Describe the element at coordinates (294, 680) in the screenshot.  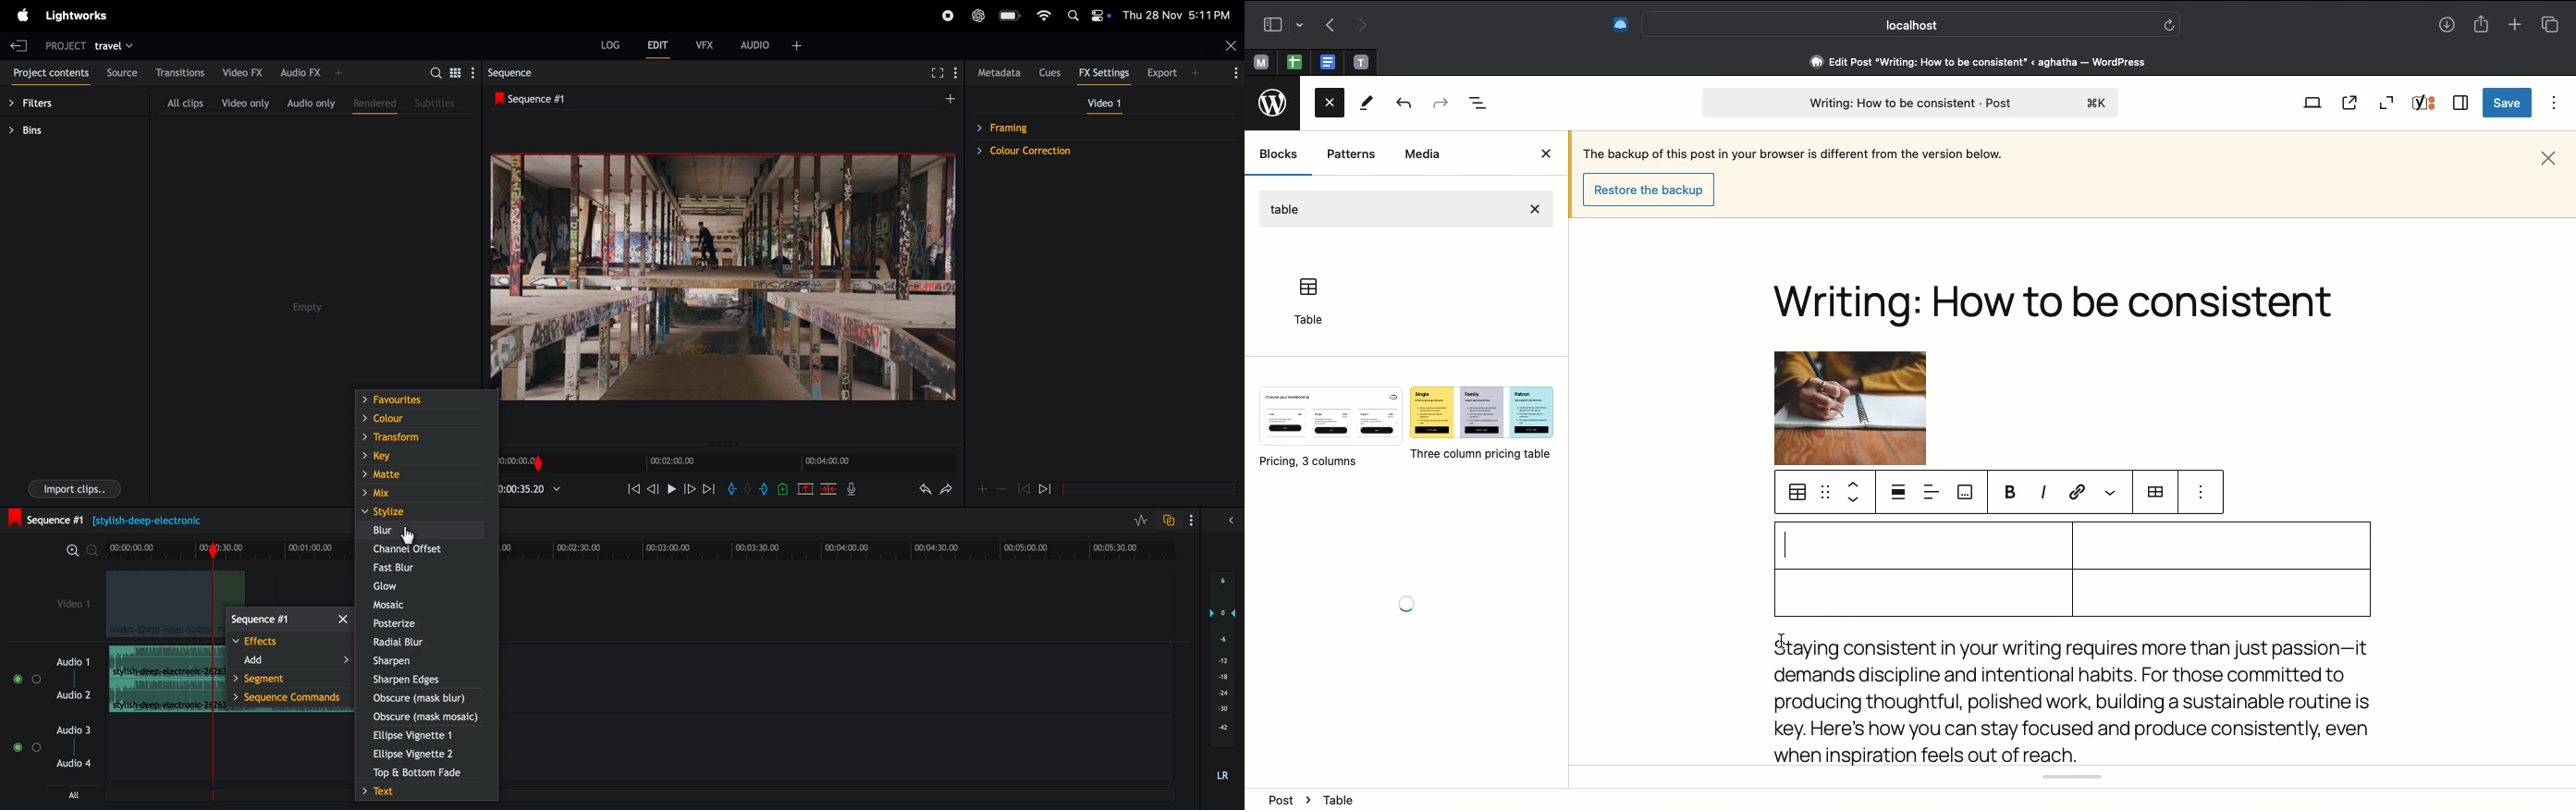
I see `segement` at that location.